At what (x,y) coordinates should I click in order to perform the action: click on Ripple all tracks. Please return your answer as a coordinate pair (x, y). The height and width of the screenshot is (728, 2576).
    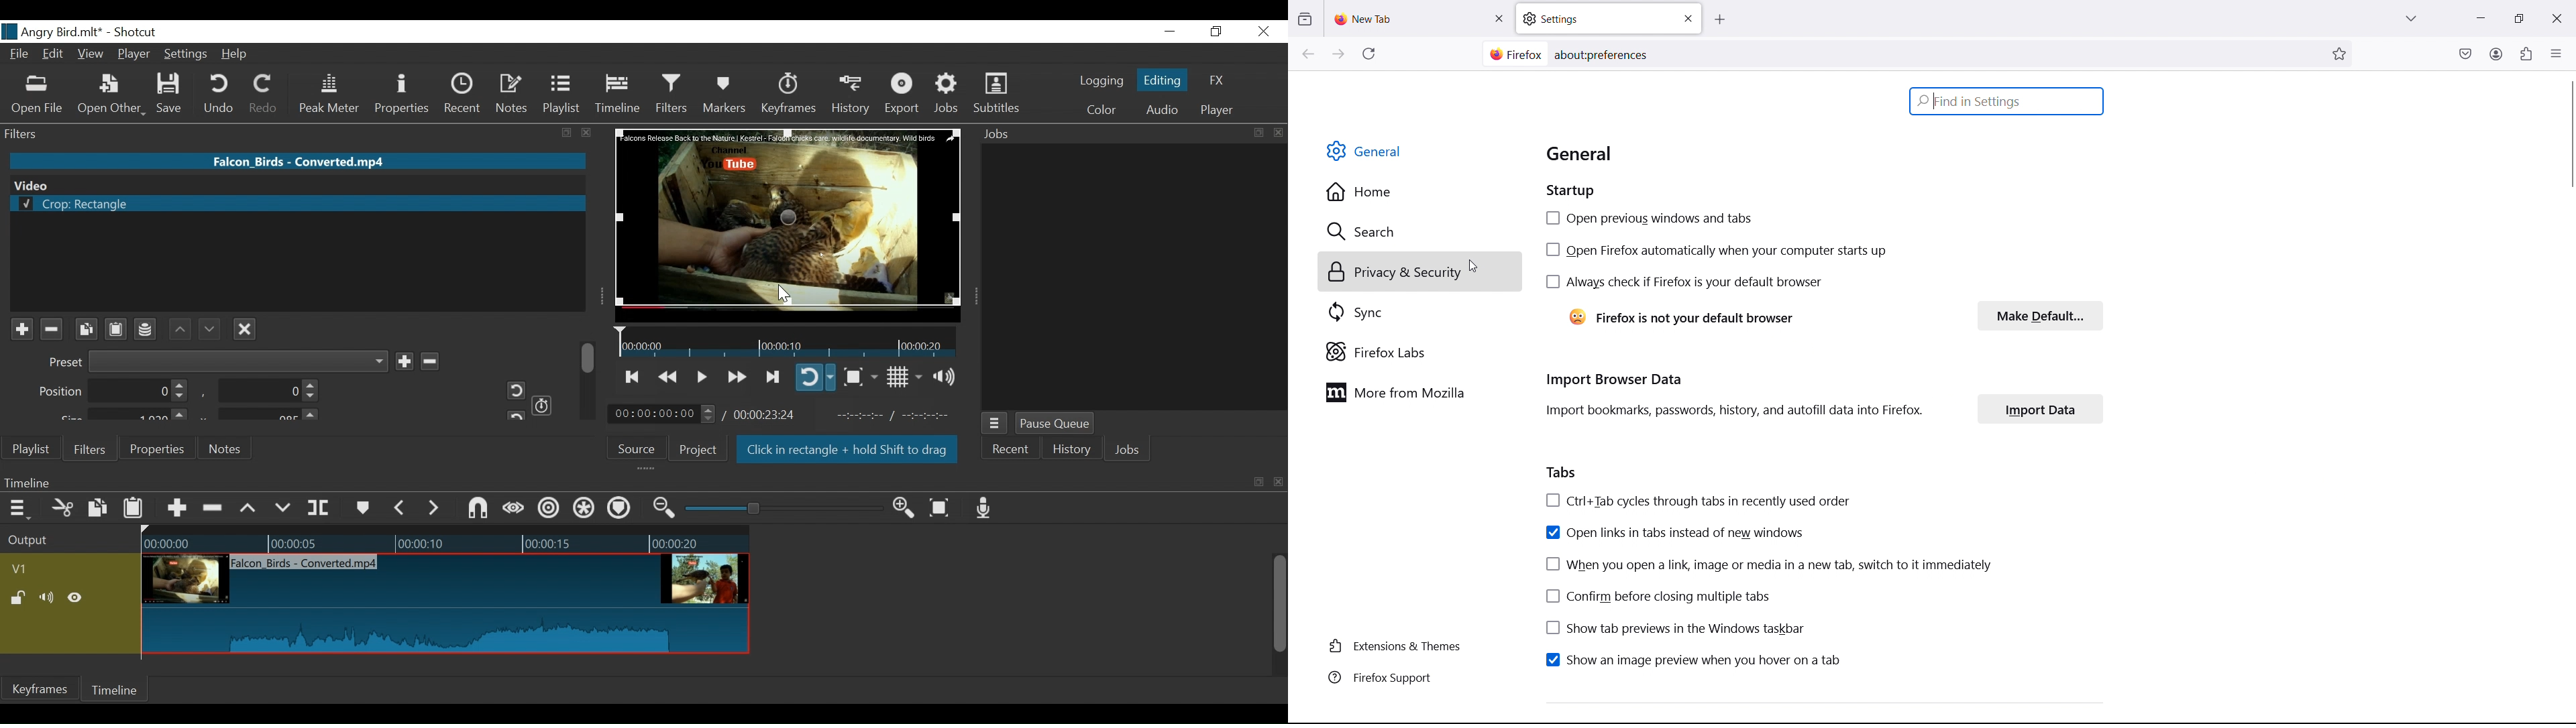
    Looking at the image, I should click on (619, 509).